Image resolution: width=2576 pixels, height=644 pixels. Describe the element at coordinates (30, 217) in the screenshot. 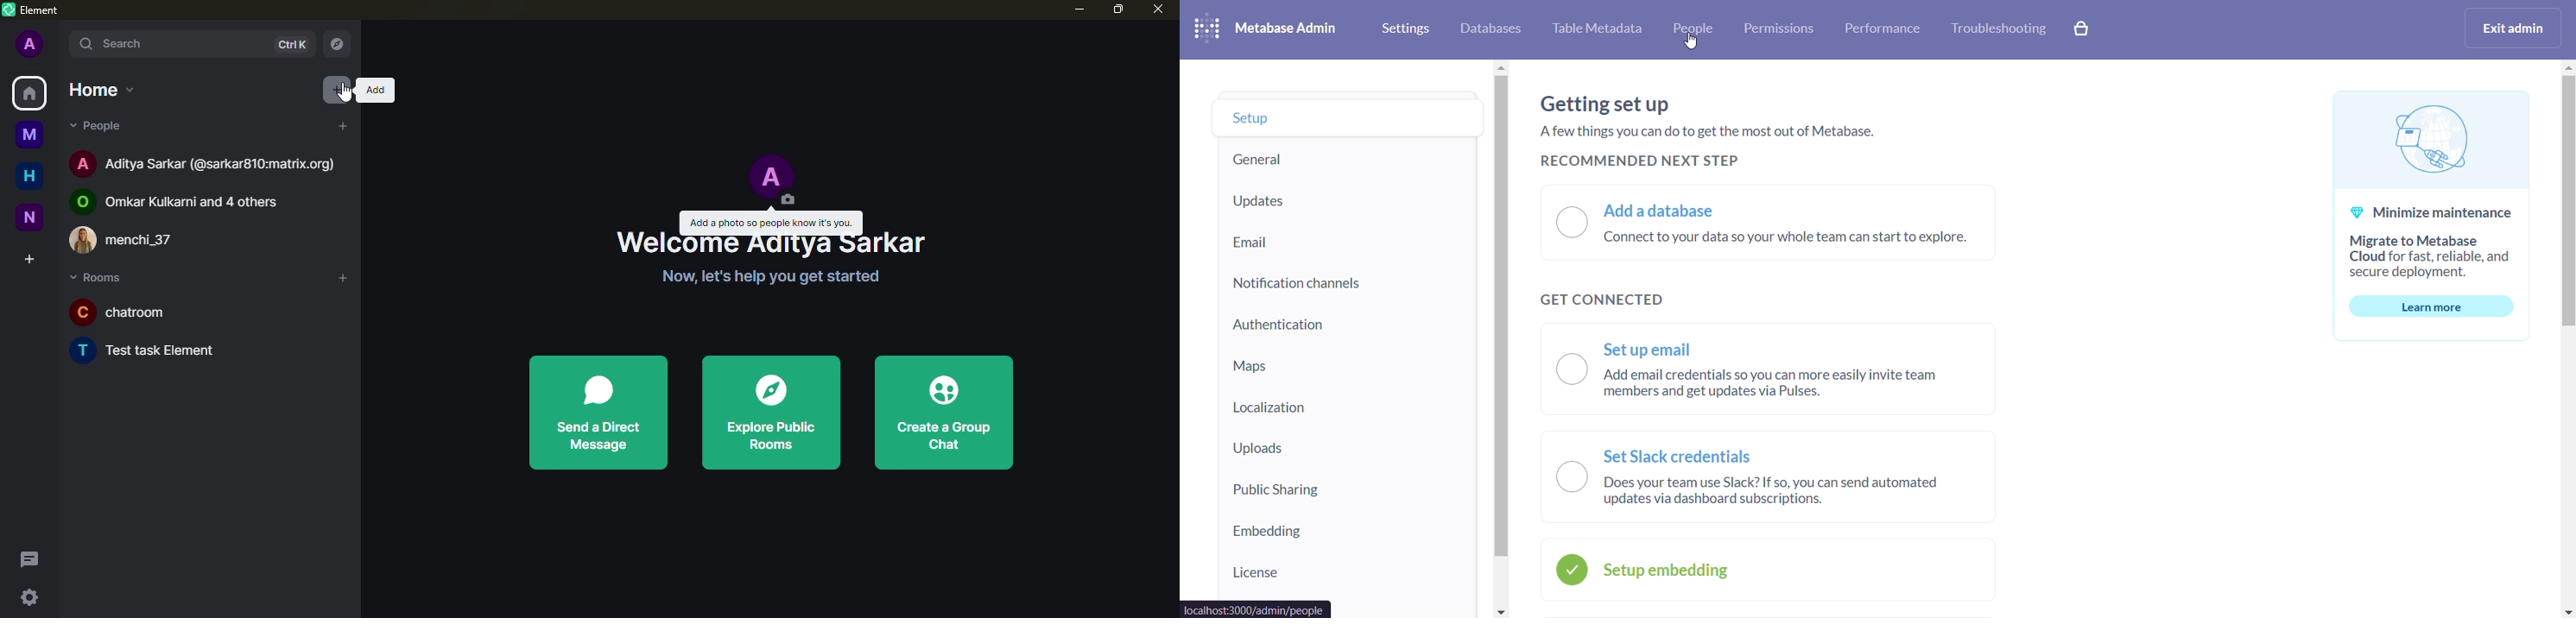

I see `new` at that location.